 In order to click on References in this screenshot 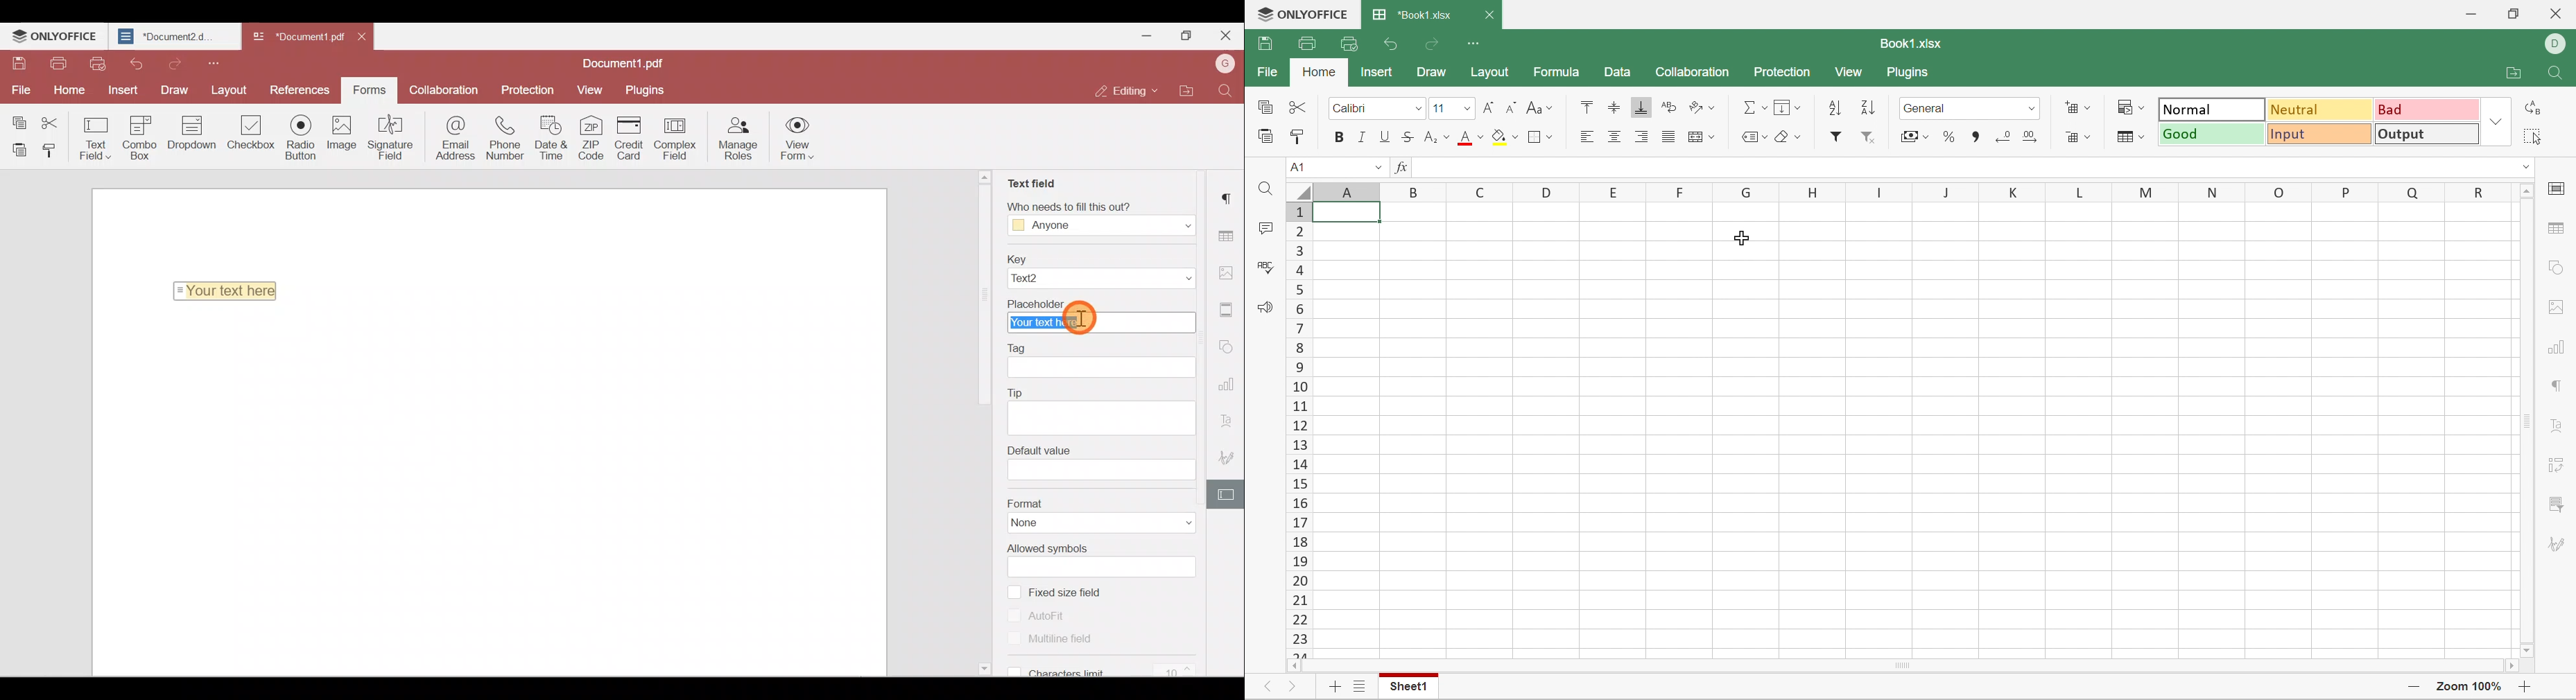, I will do `click(298, 89)`.